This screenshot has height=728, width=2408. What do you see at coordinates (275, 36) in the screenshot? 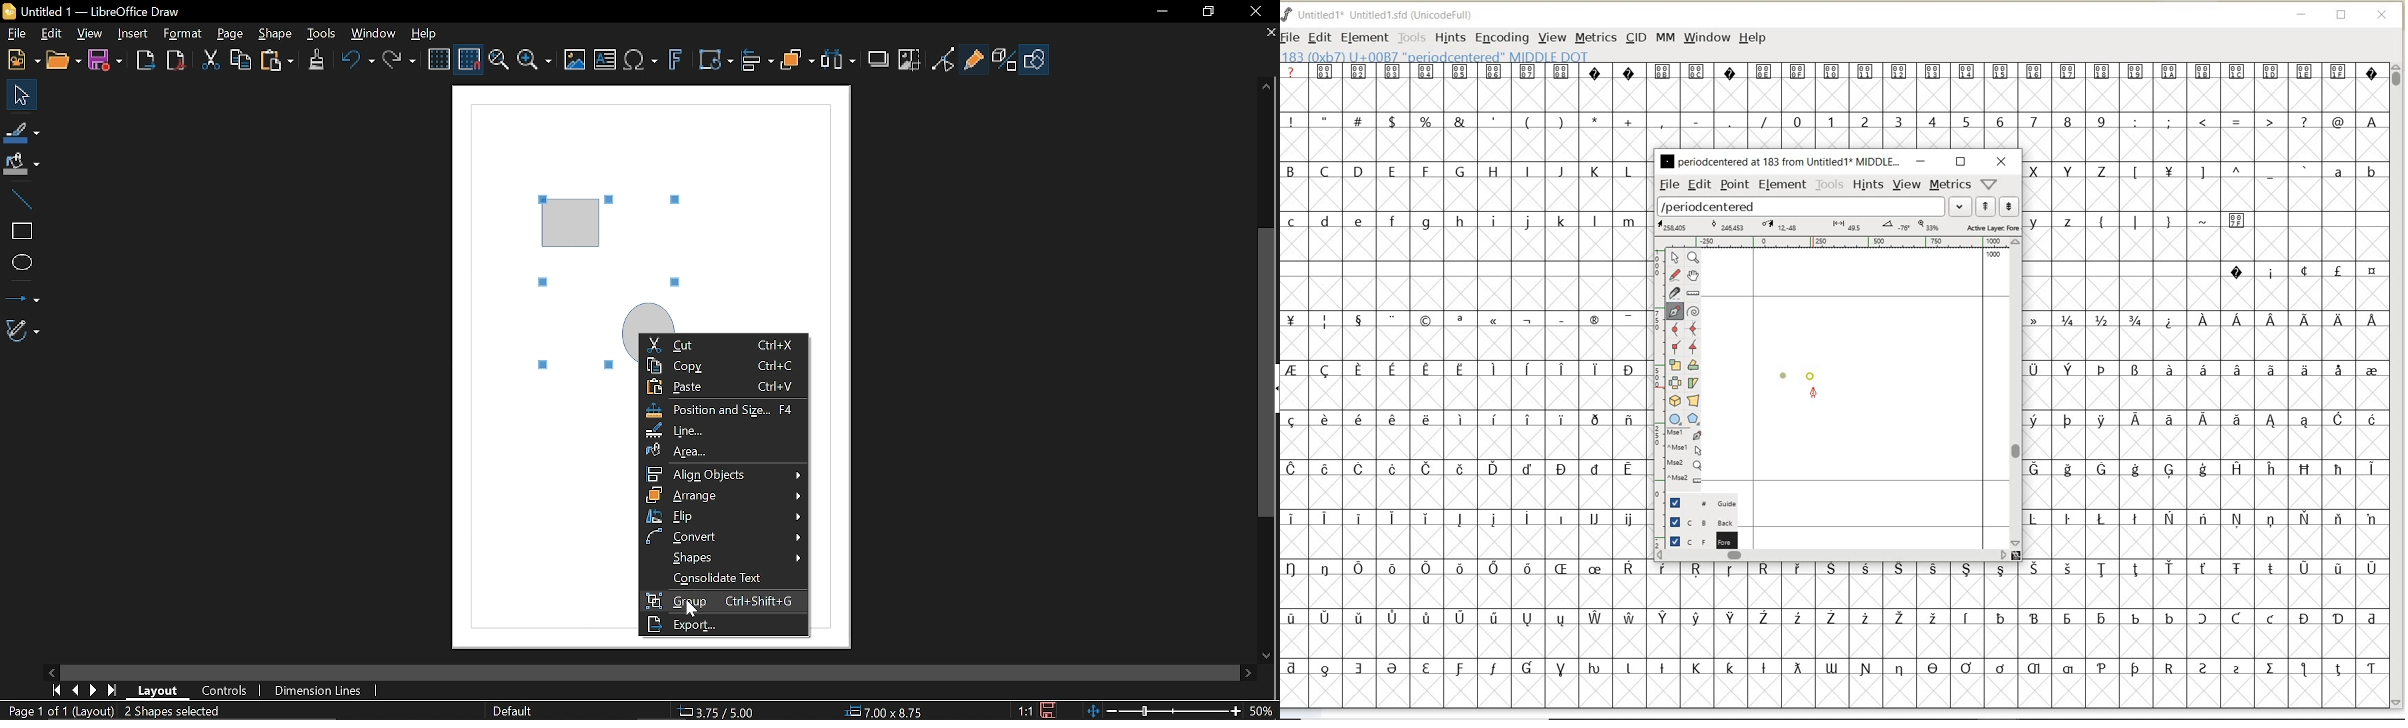
I see `Shape` at bounding box center [275, 36].